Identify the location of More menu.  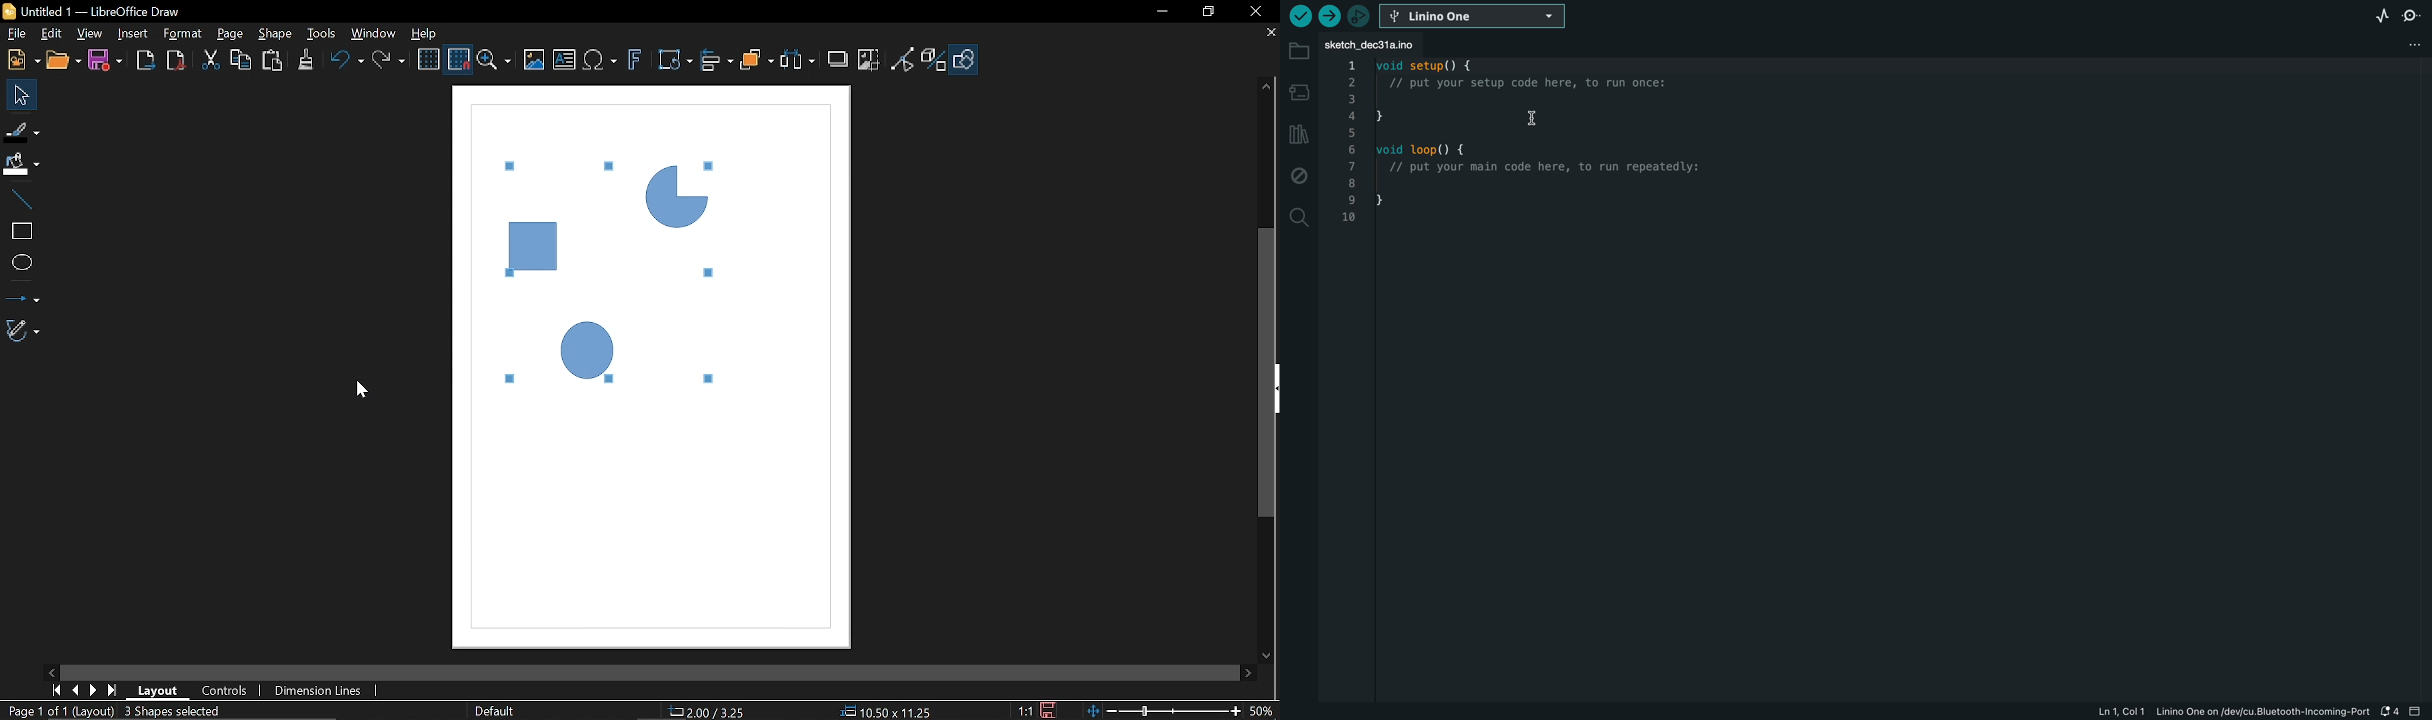
(2415, 46).